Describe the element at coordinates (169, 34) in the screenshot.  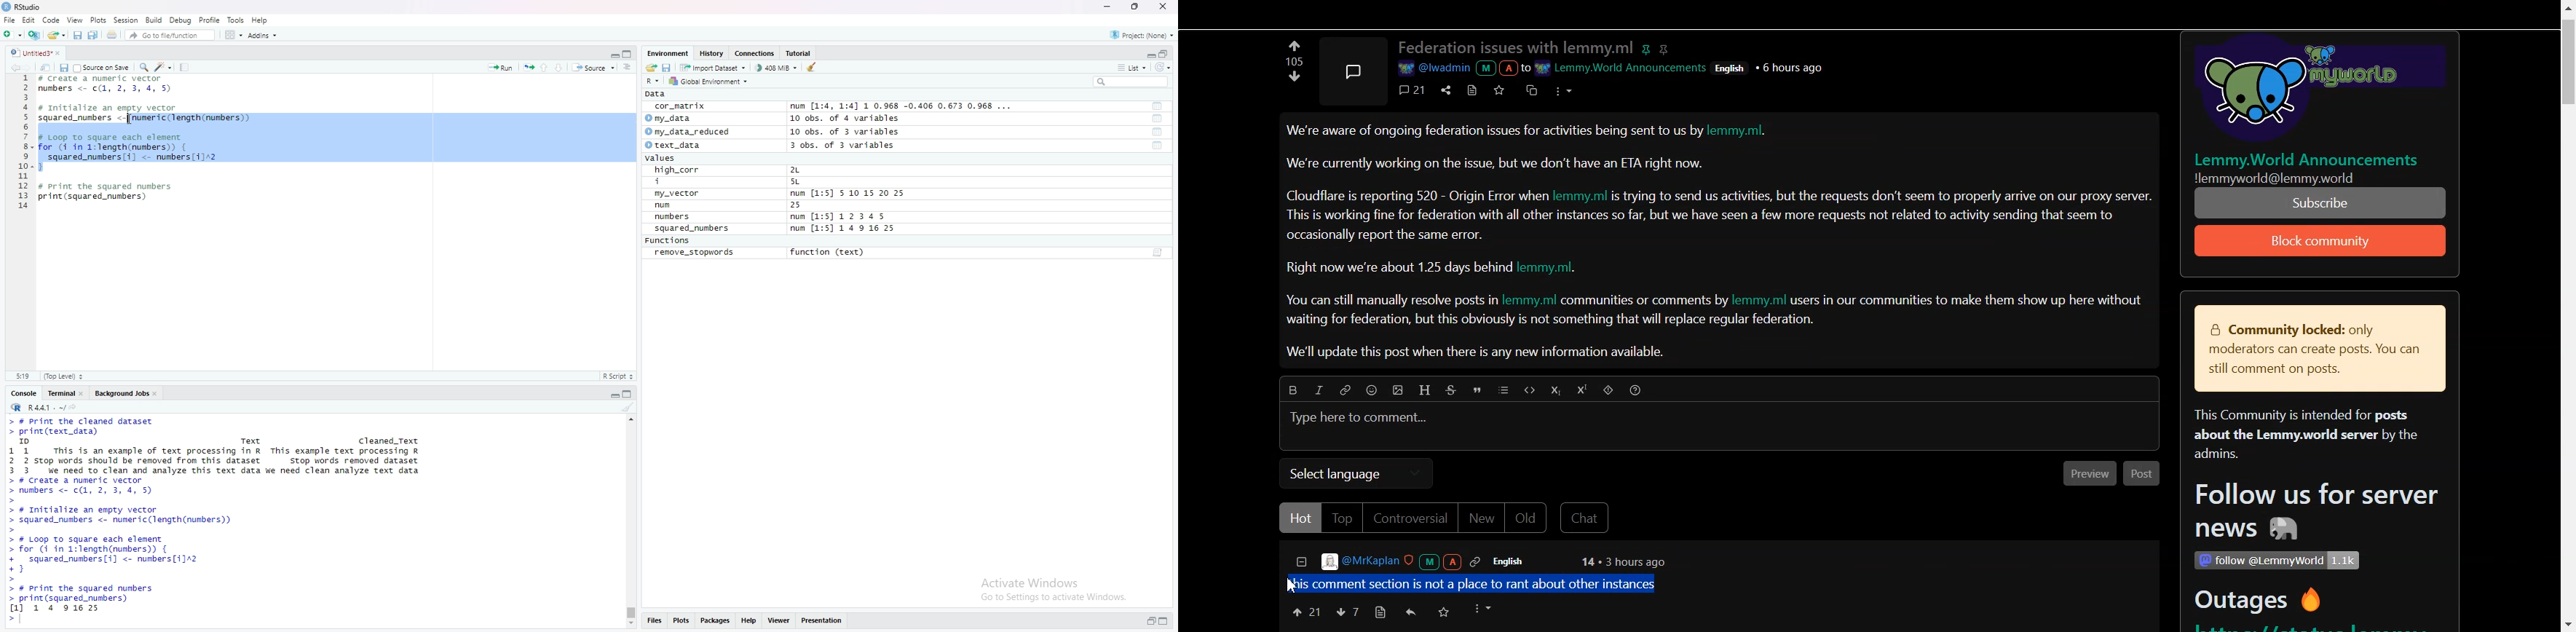
I see `Go to file/function` at that location.